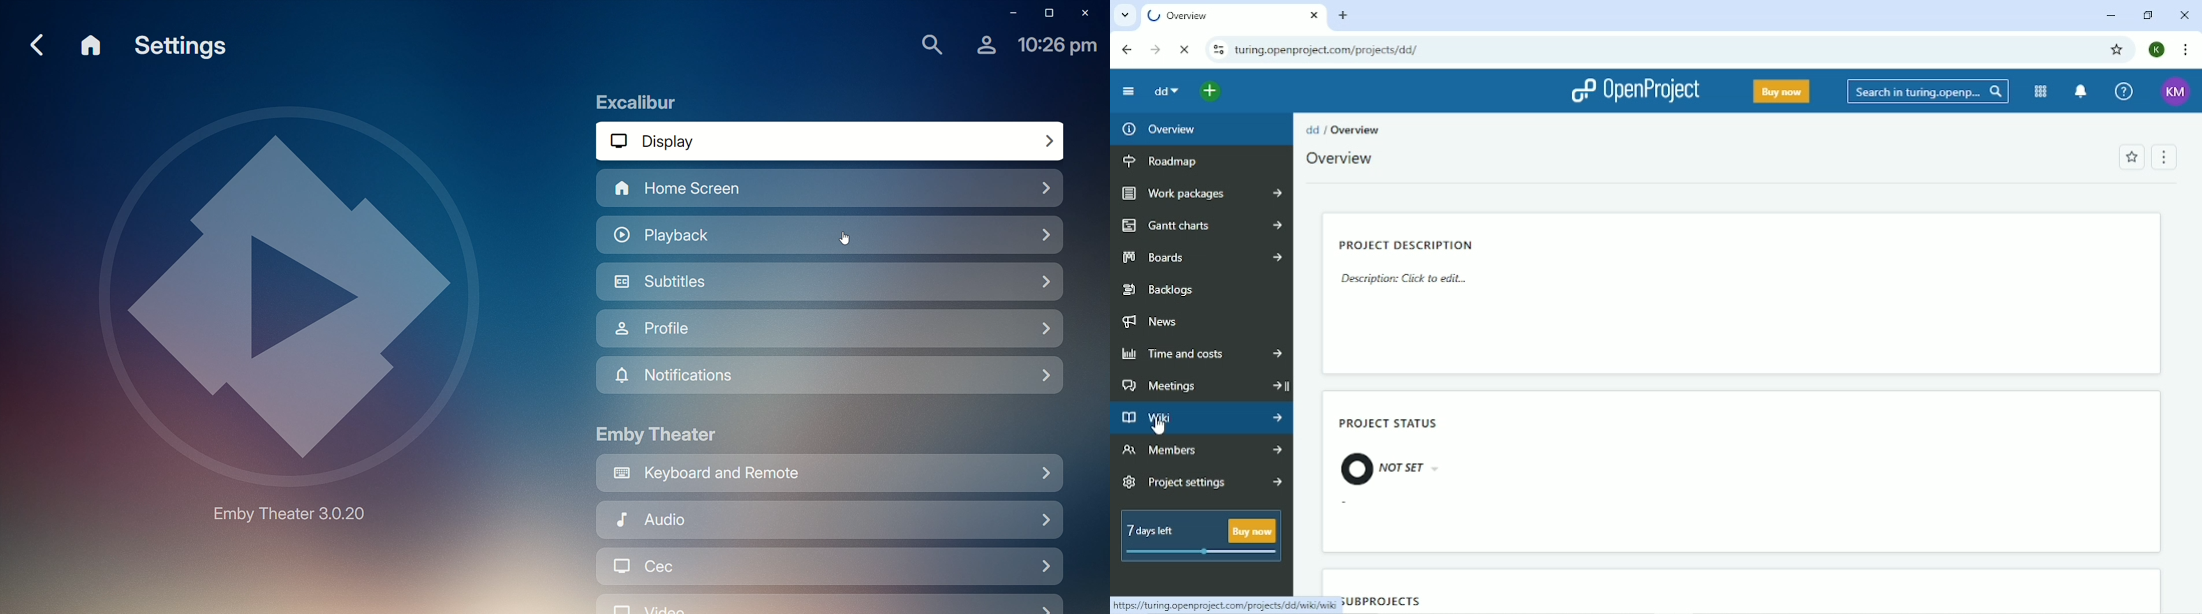  I want to click on Tab, so click(1331, 49).